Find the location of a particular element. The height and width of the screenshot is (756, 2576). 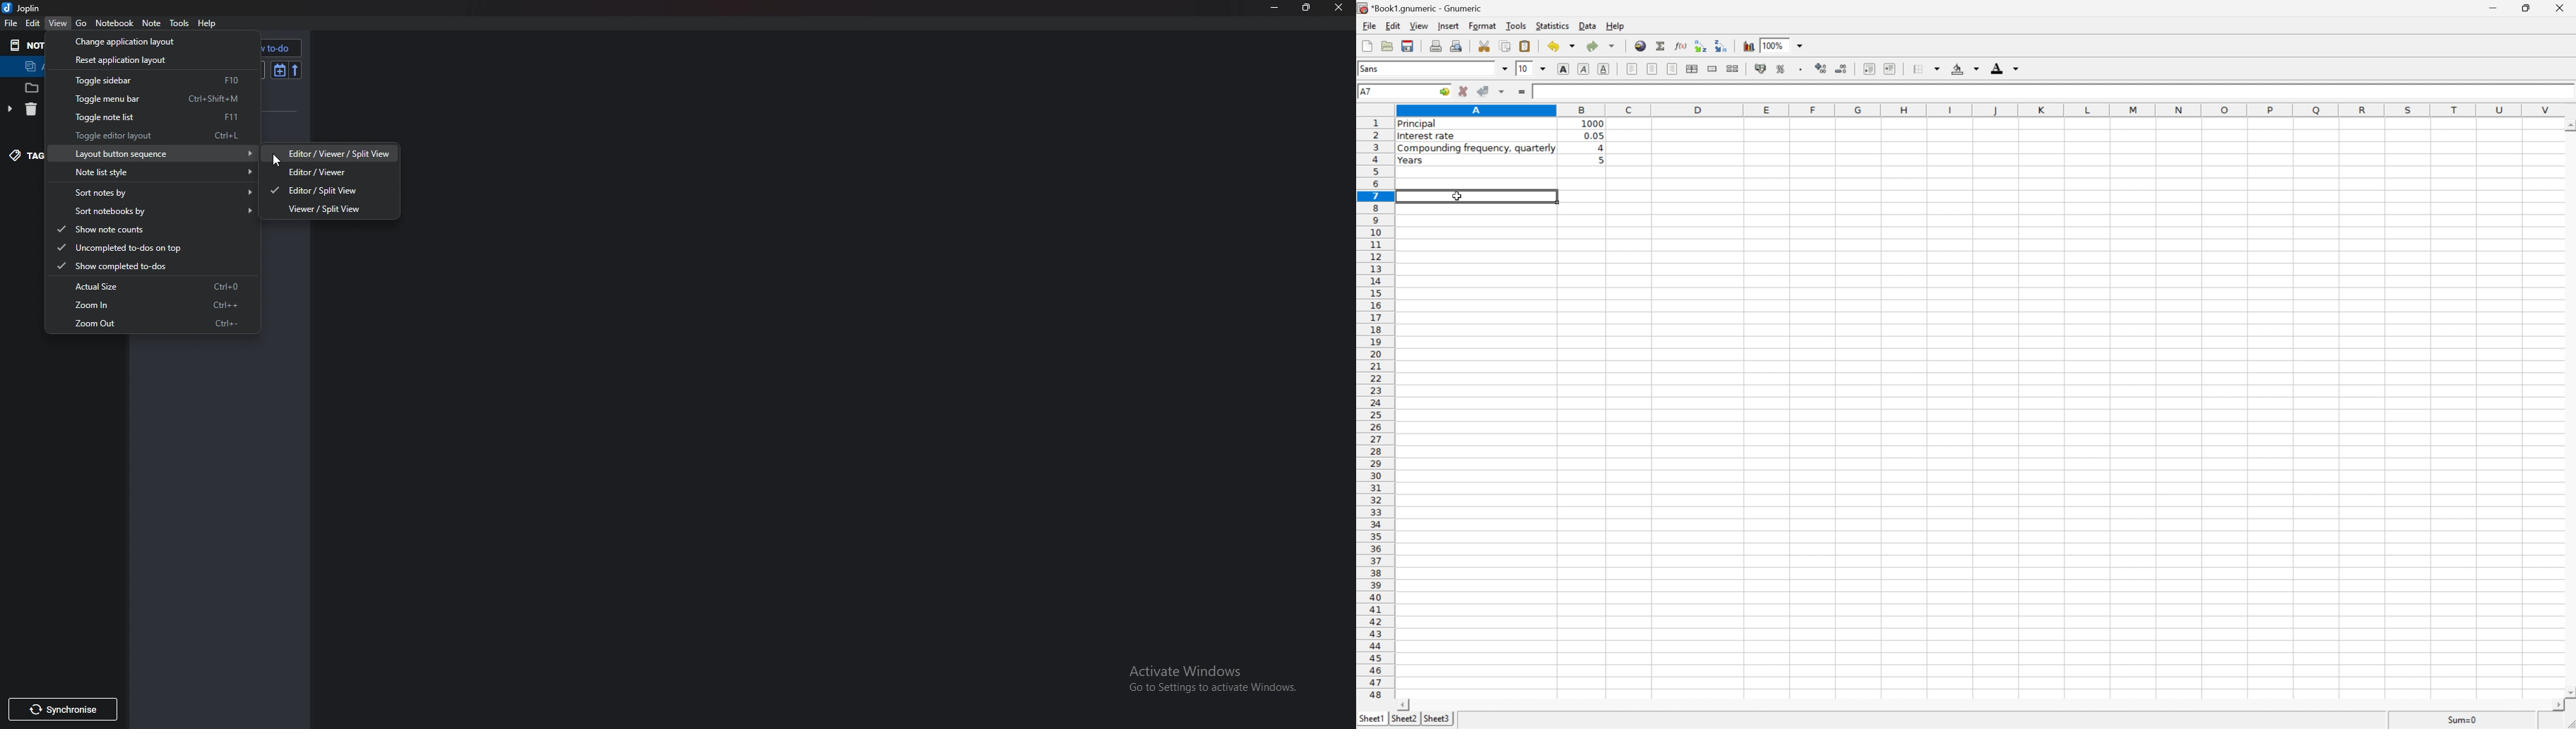

increase indent is located at coordinates (1891, 68).